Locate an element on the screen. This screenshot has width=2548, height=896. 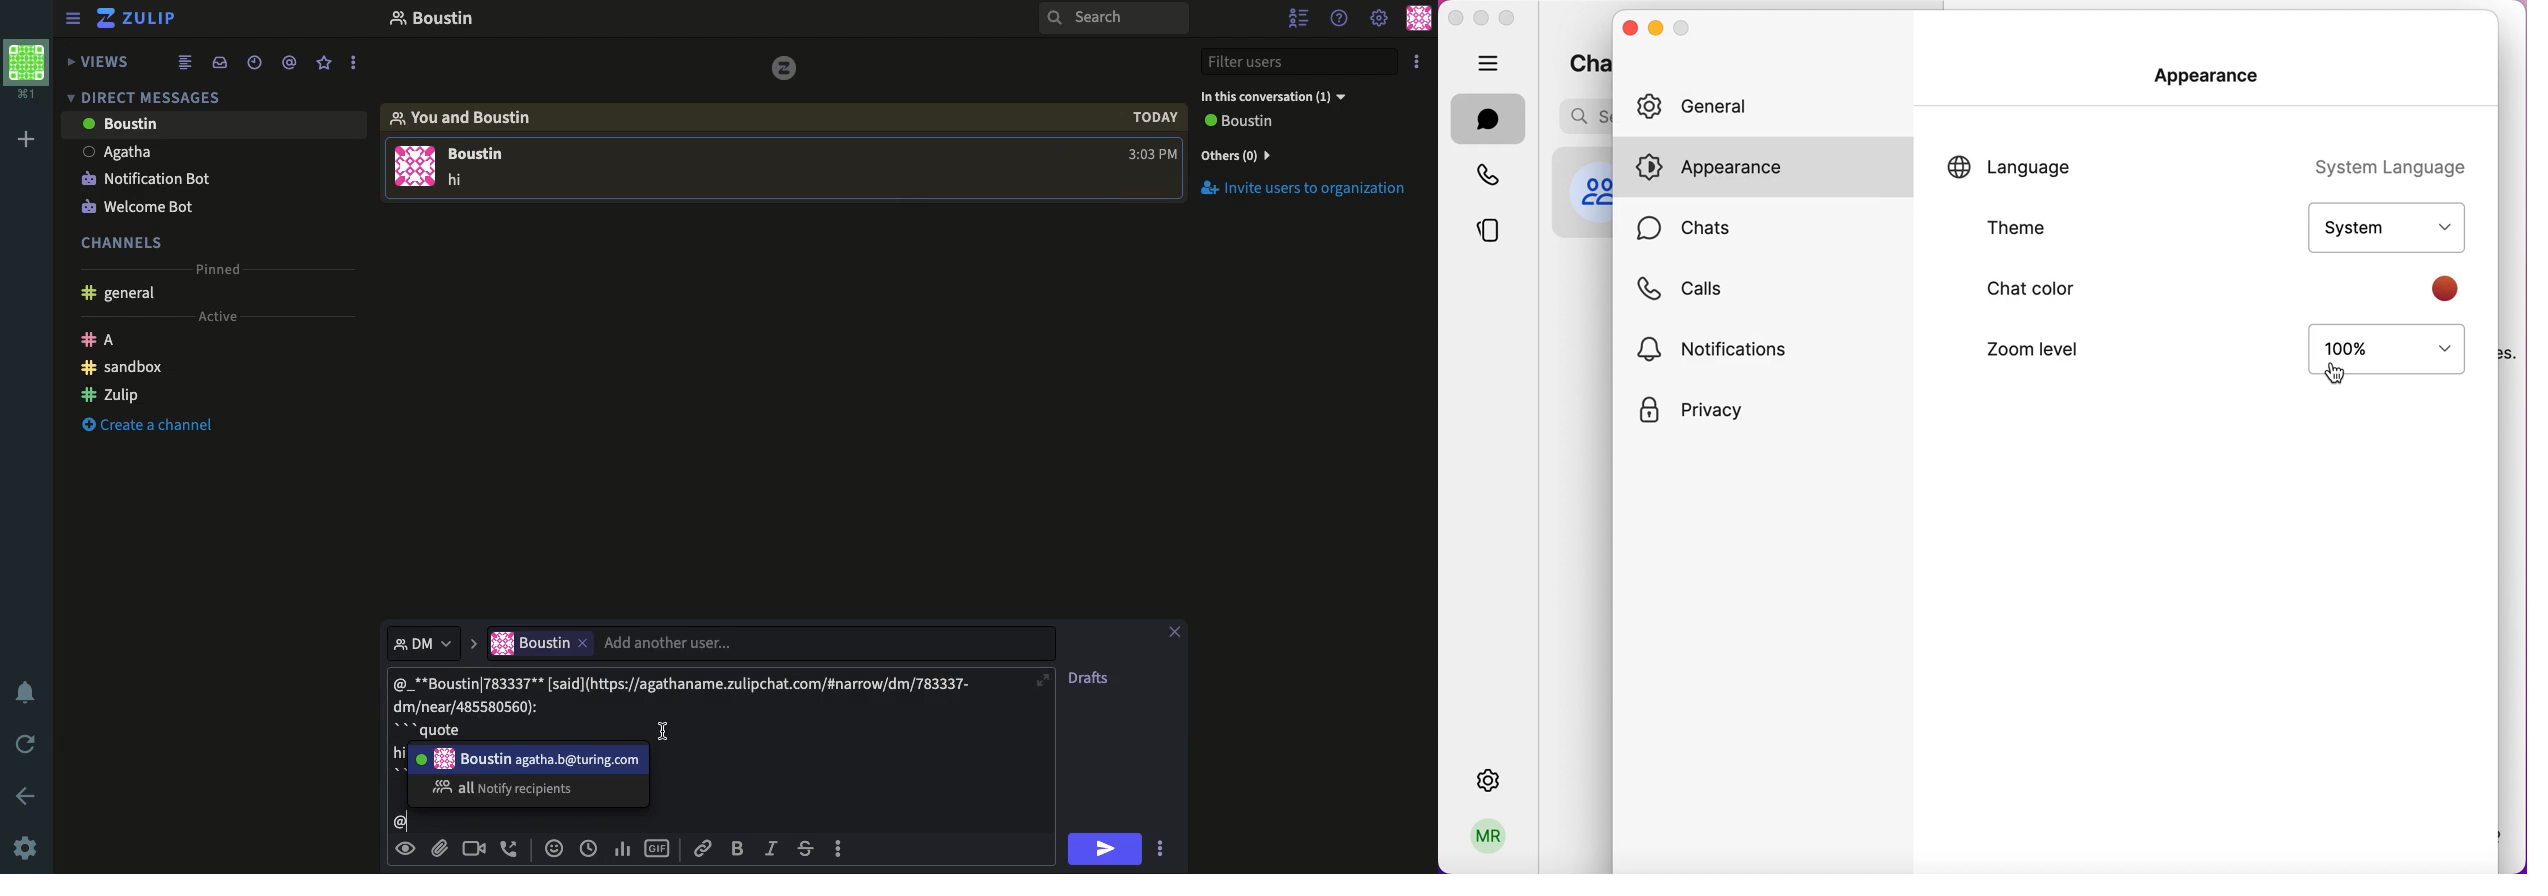
In this conversation is located at coordinates (1288, 95).